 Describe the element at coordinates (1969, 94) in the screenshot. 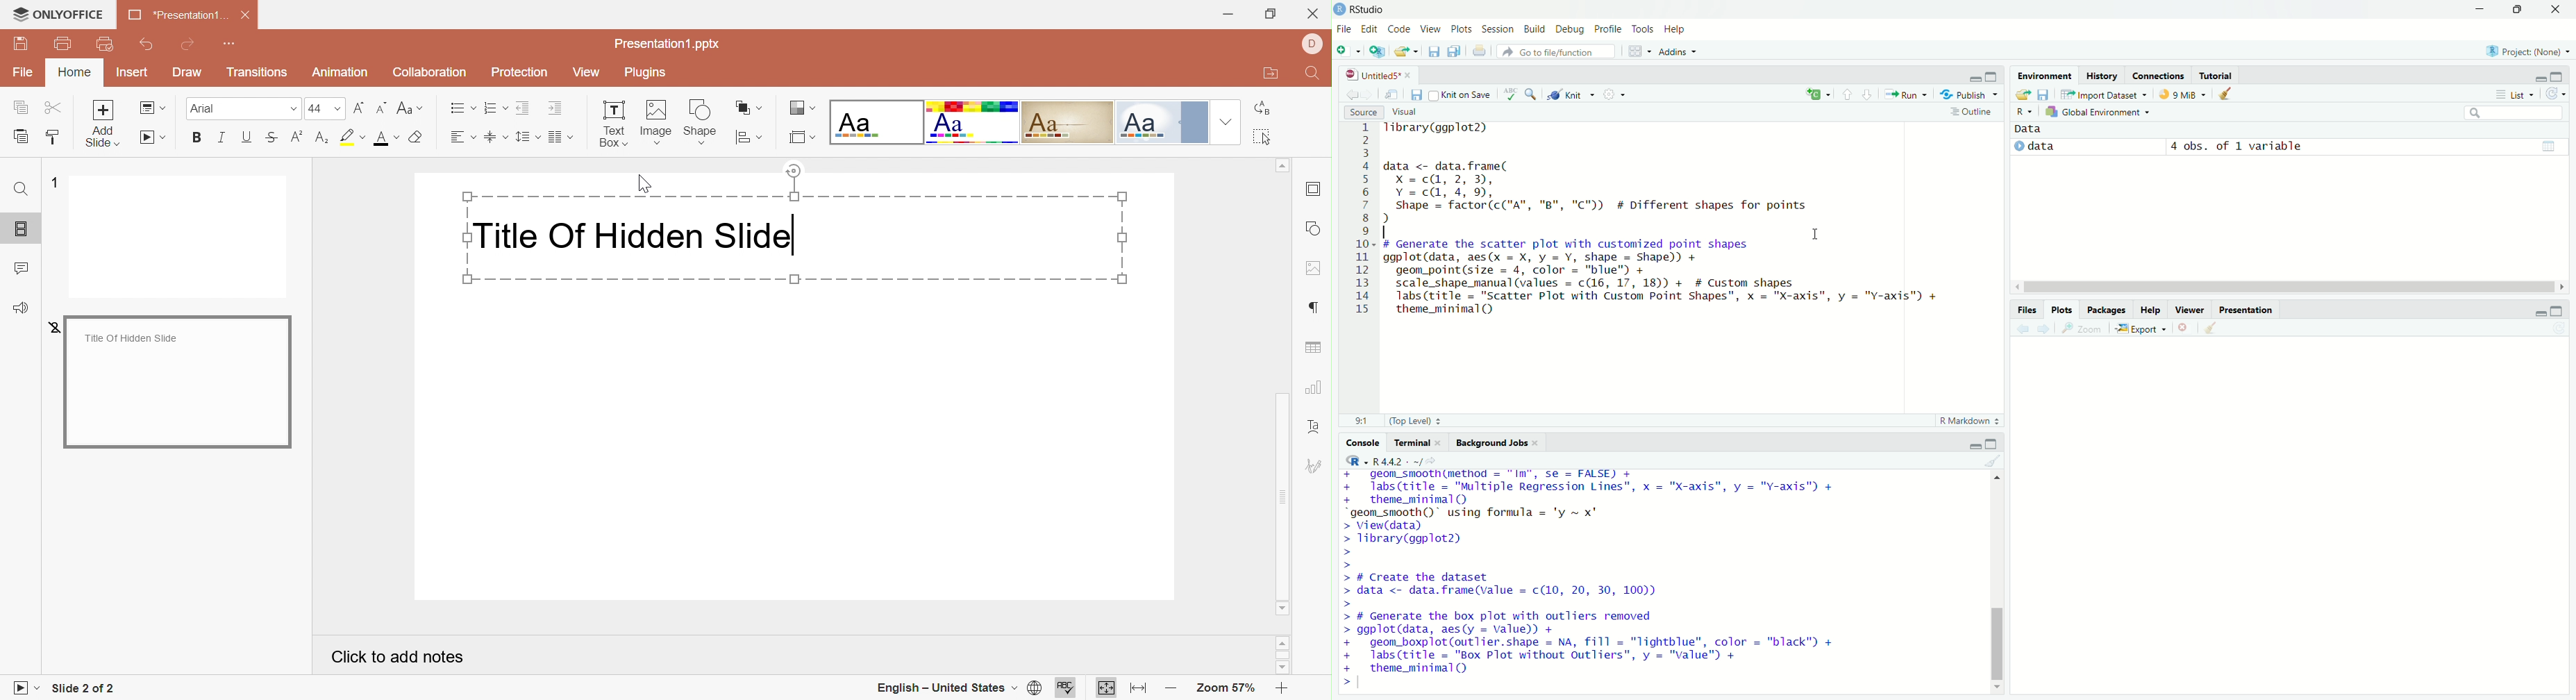

I see `Publish` at that location.